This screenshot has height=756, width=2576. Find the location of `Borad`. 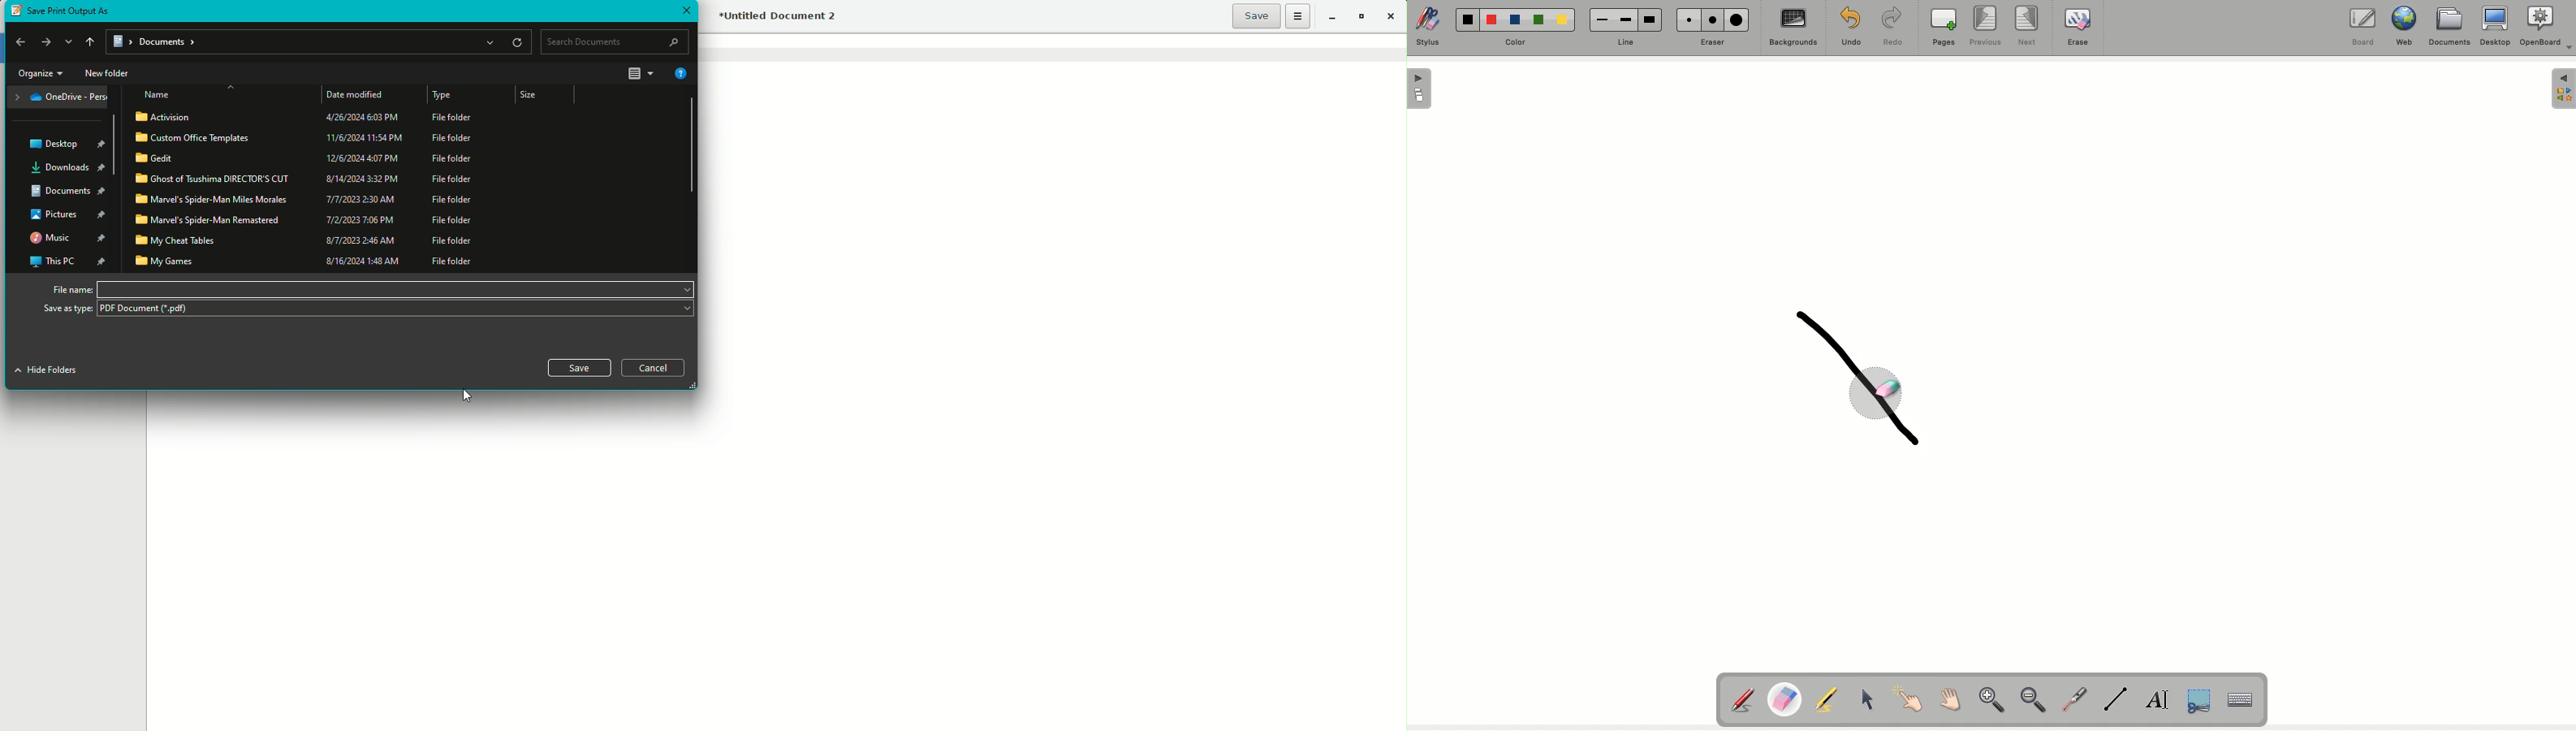

Borad is located at coordinates (2363, 29).